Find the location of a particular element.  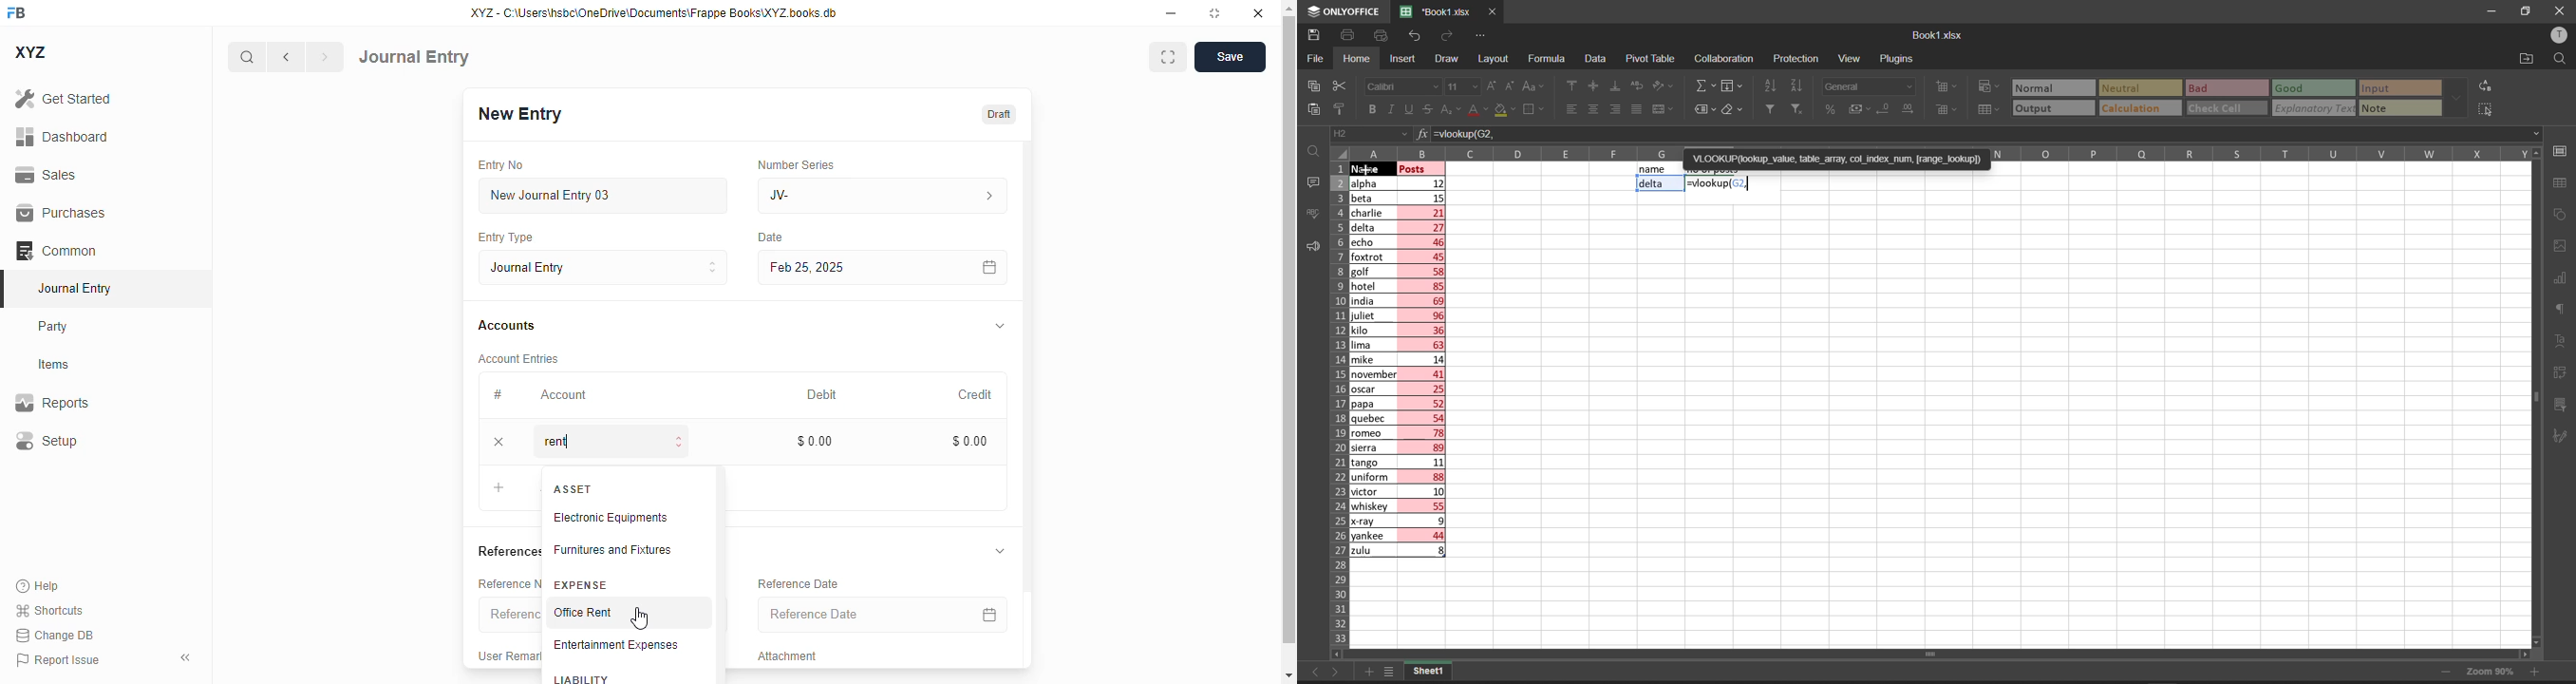

Good is located at coordinates (2291, 87).